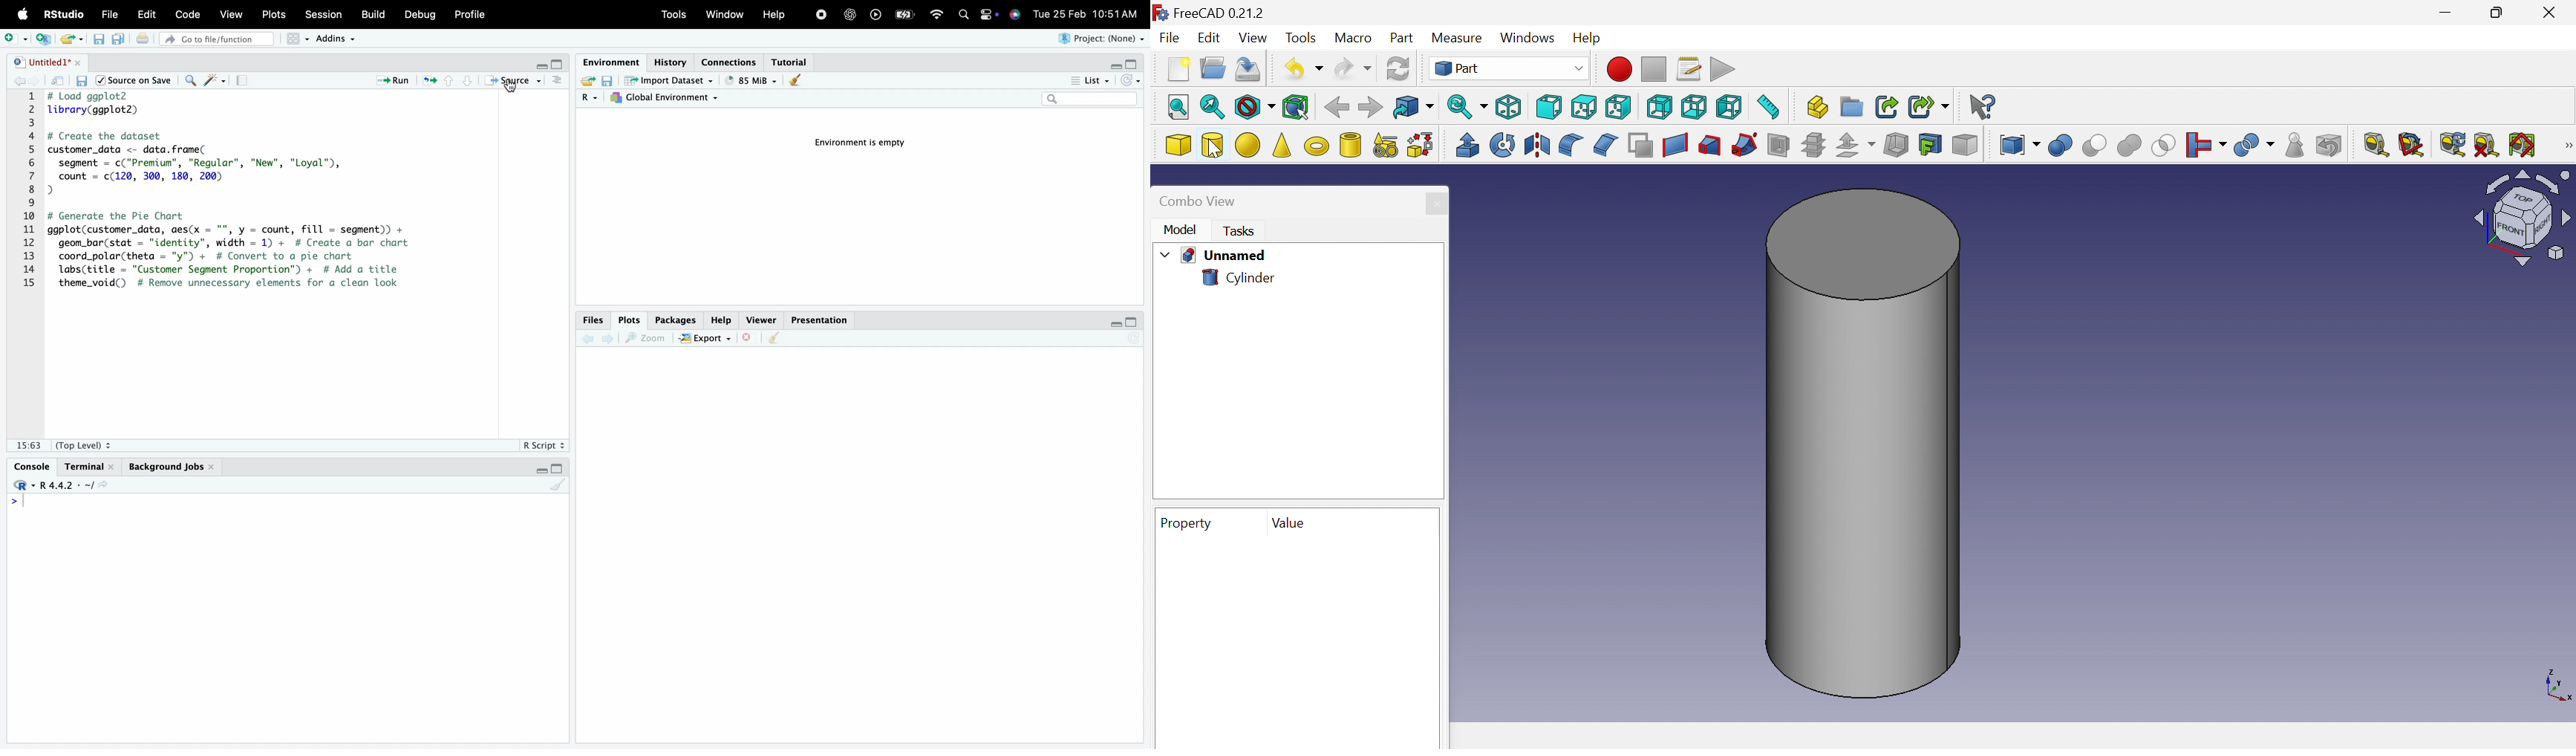  What do you see at coordinates (1401, 68) in the screenshot?
I see `Refresh` at bounding box center [1401, 68].